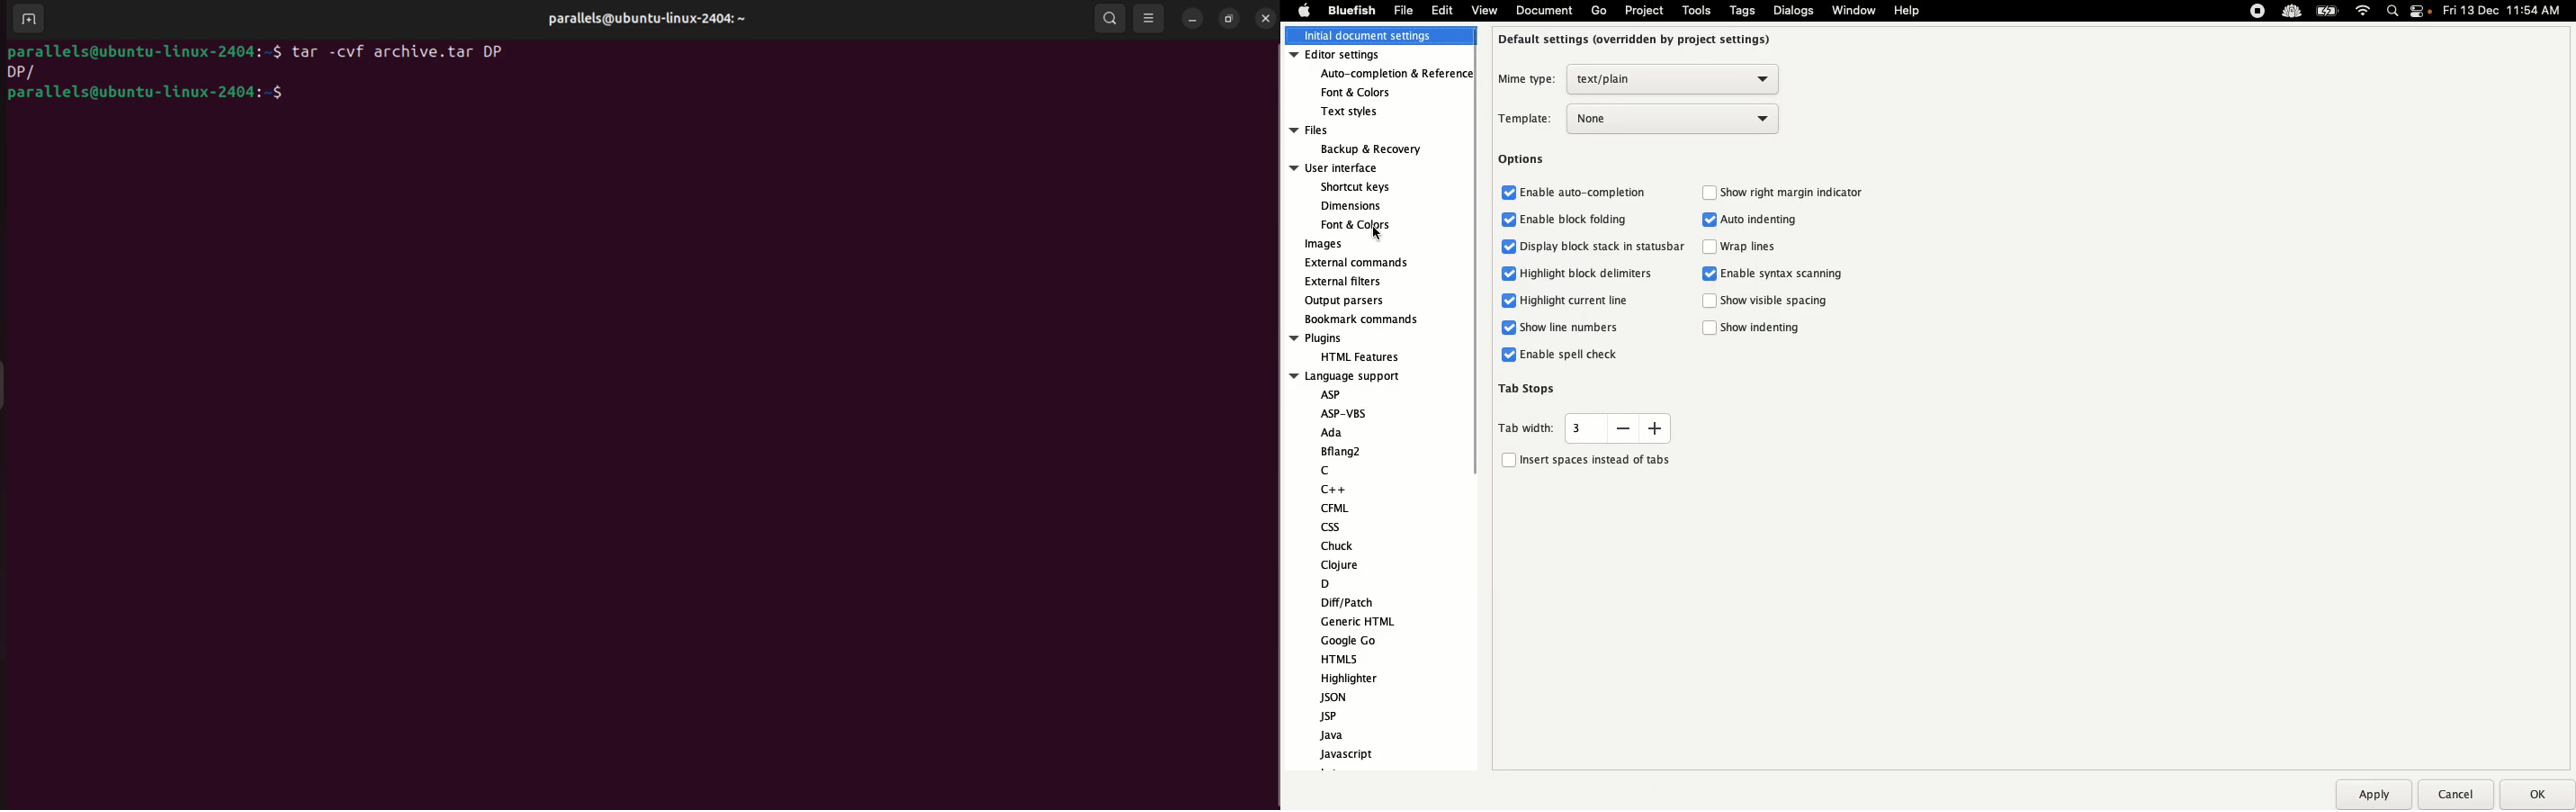 Image resolution: width=2576 pixels, height=812 pixels. What do you see at coordinates (1637, 79) in the screenshot?
I see `Mine type` at bounding box center [1637, 79].